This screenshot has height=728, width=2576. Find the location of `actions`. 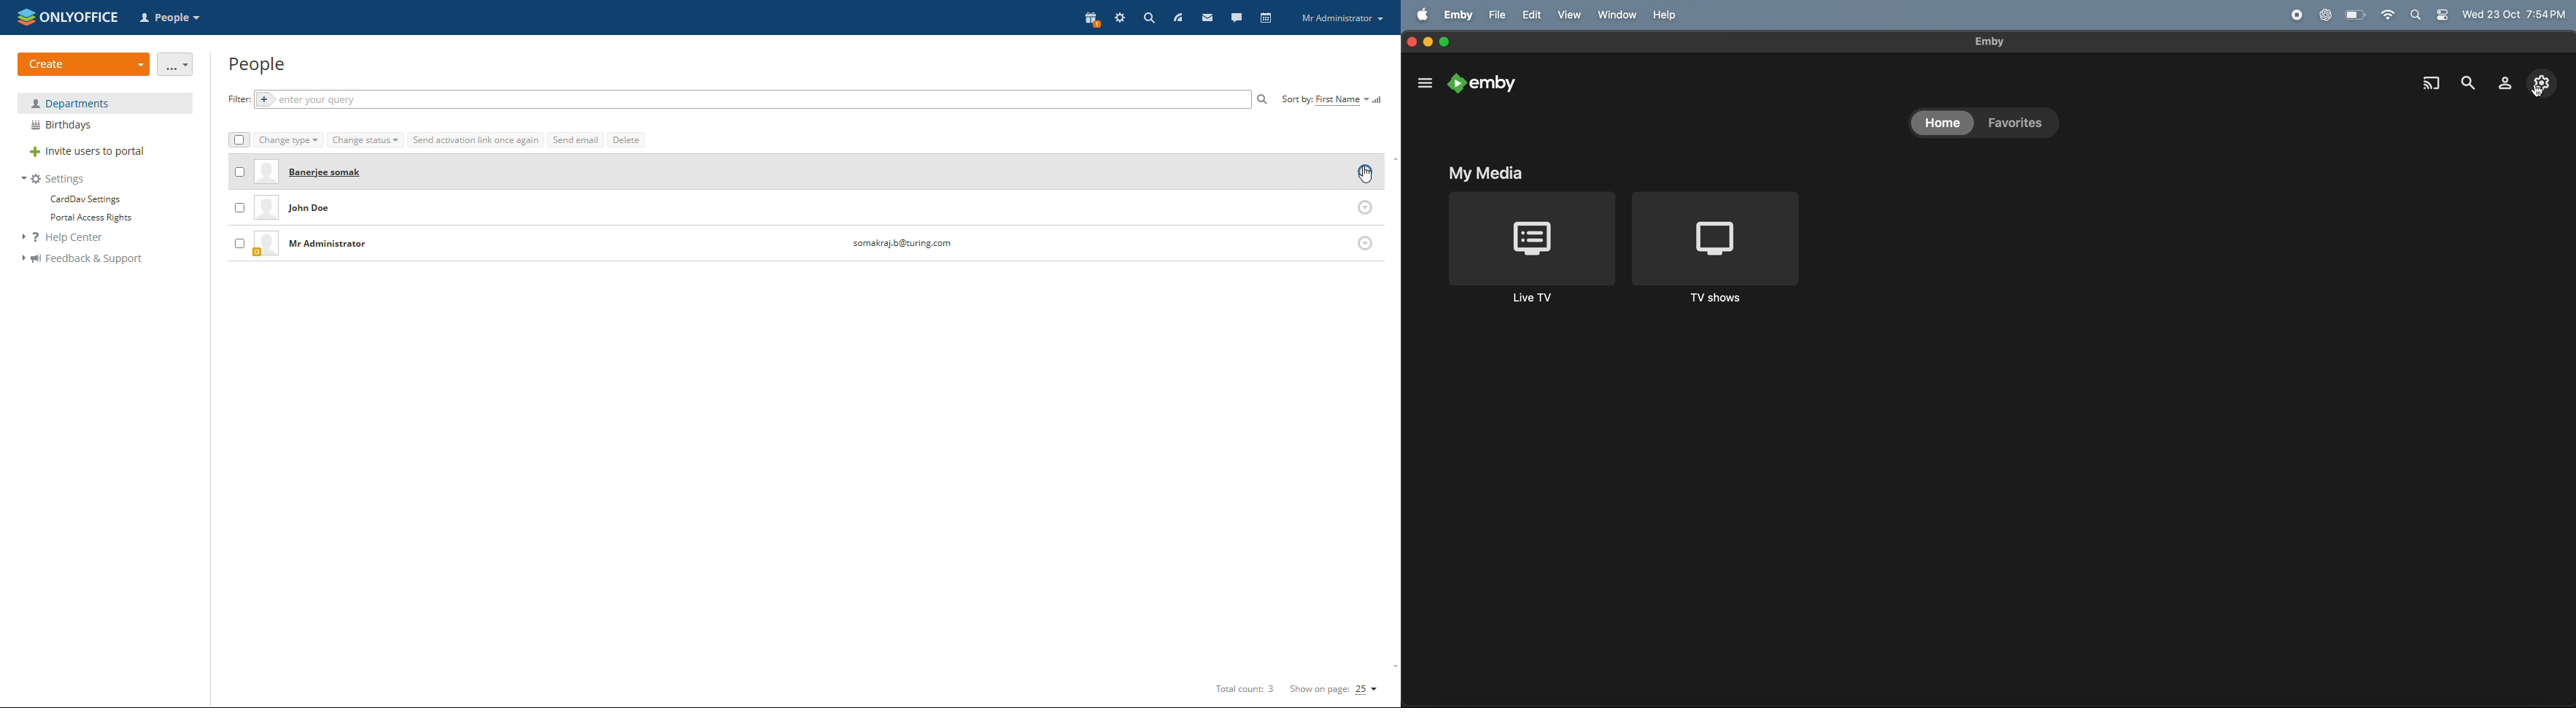

actions is located at coordinates (1364, 243).